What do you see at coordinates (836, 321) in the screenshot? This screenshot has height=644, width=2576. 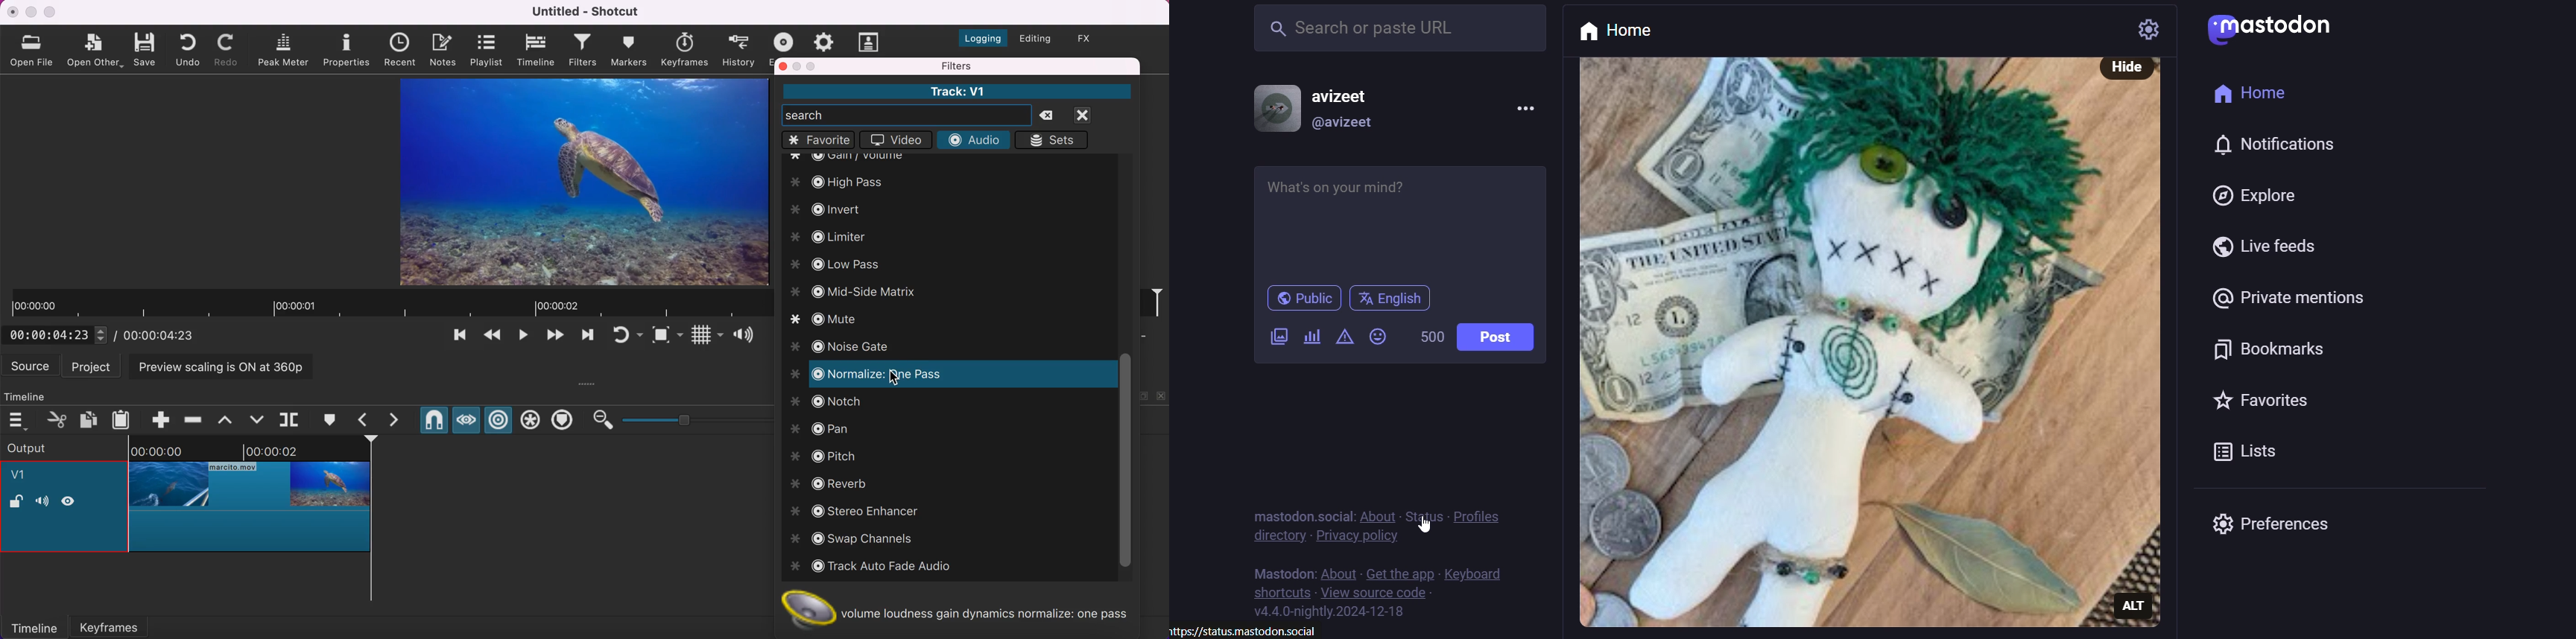 I see `mute` at bounding box center [836, 321].